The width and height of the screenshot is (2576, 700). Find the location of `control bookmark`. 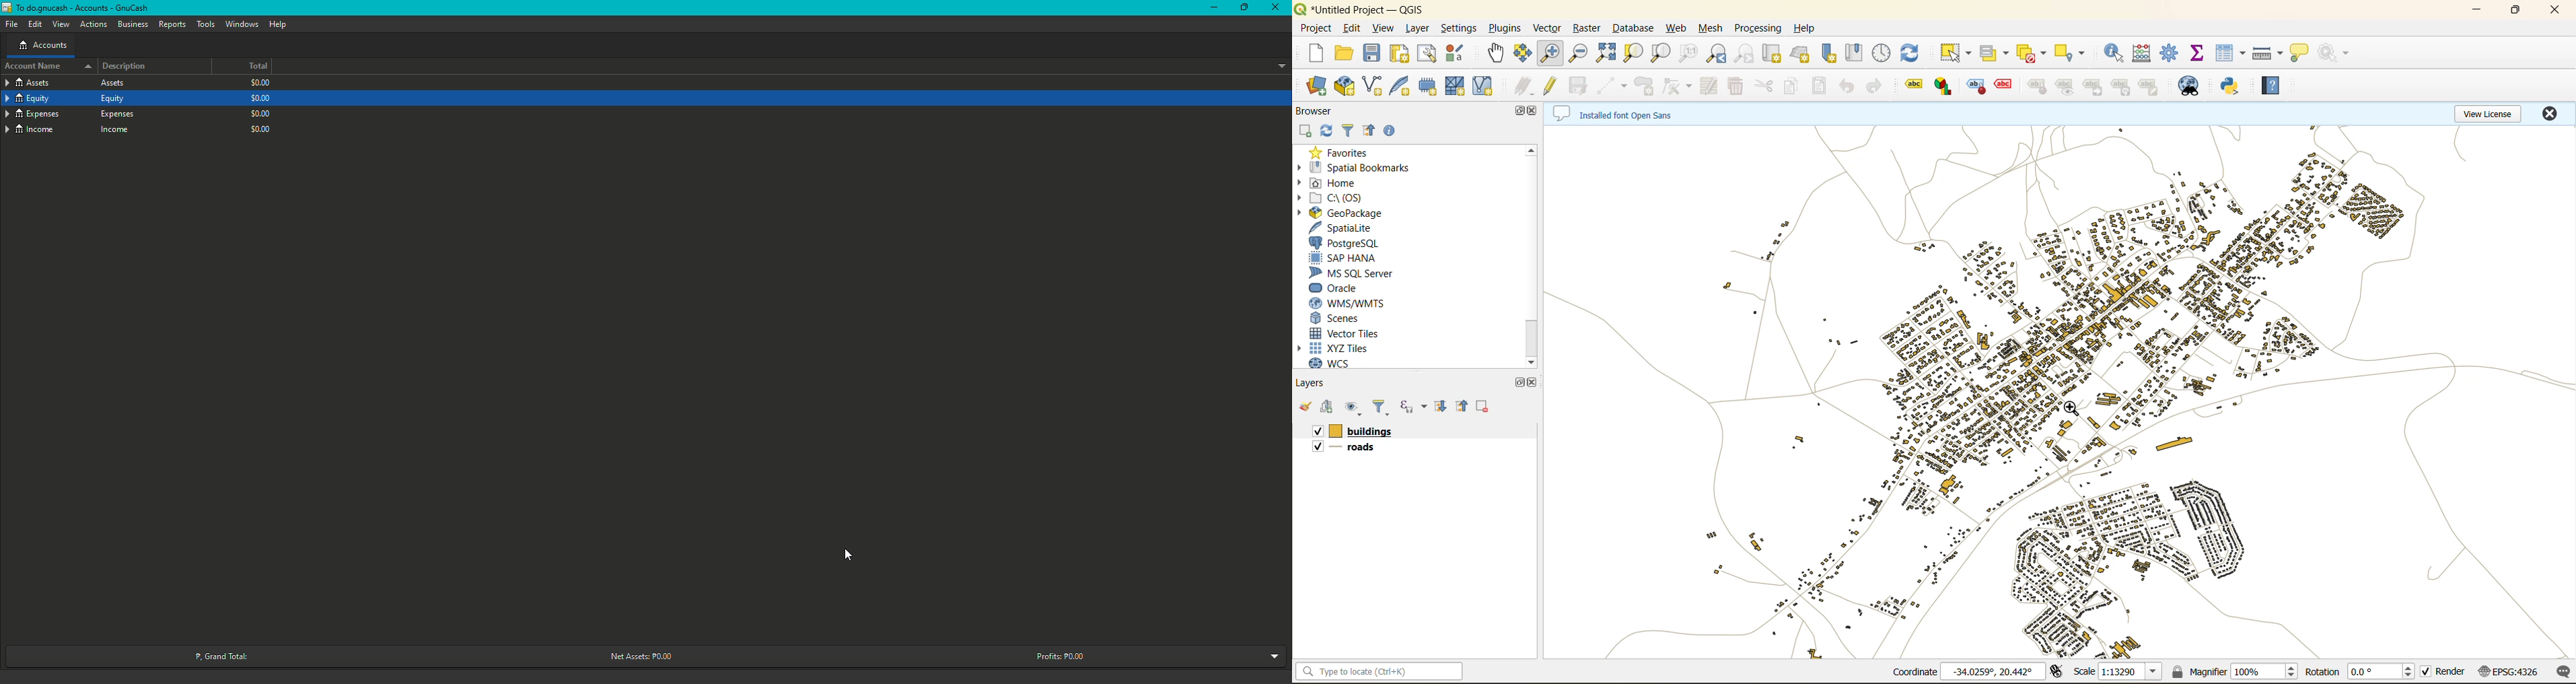

control bookmark is located at coordinates (1881, 53).